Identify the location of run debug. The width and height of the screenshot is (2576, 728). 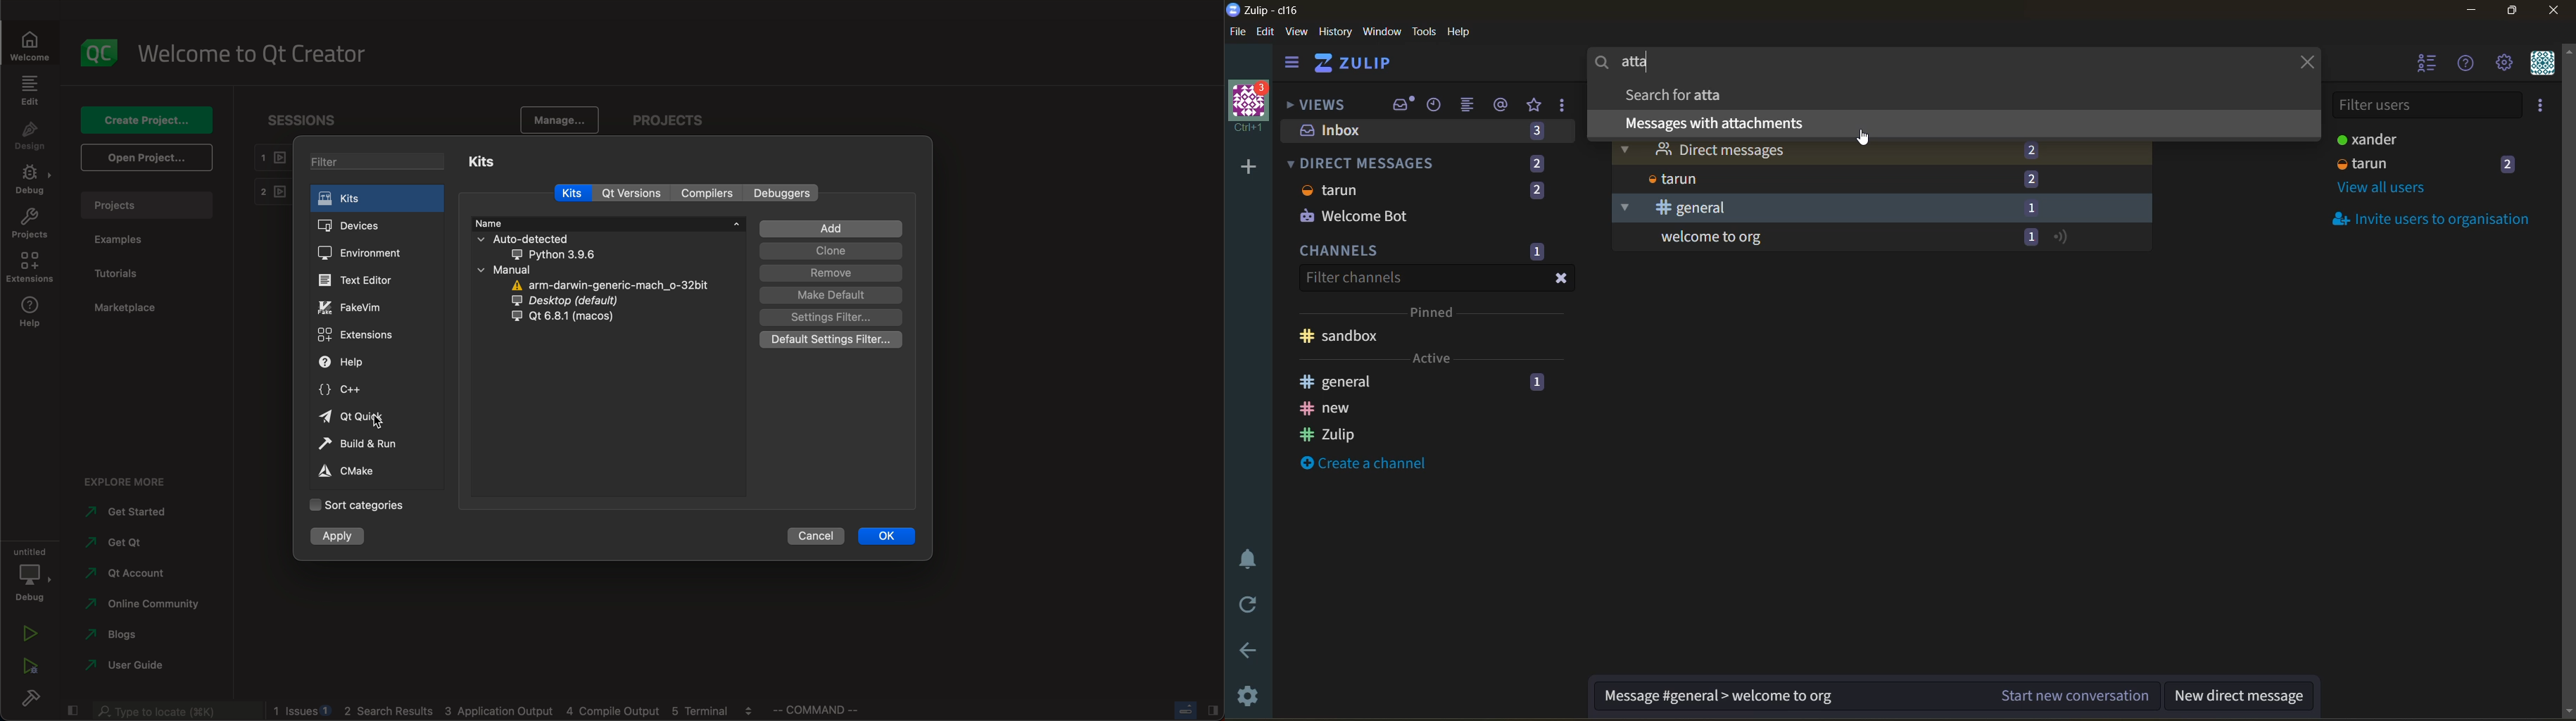
(32, 664).